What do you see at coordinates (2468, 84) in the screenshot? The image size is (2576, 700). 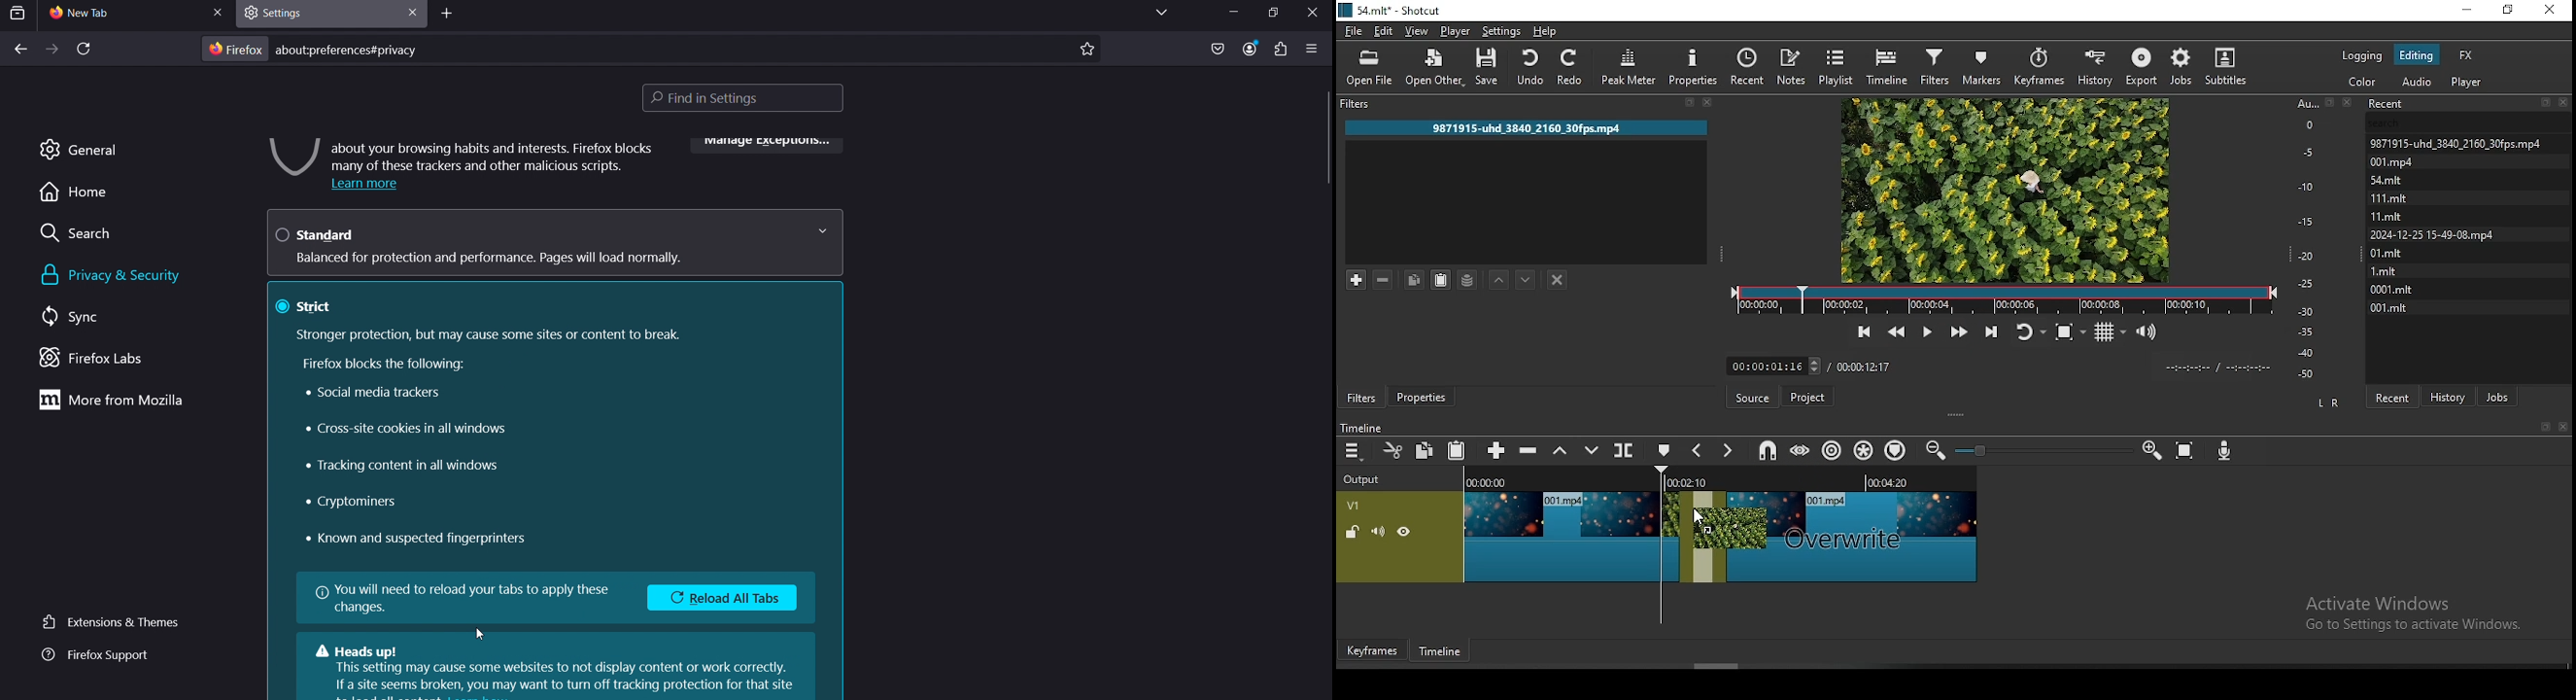 I see `player` at bounding box center [2468, 84].